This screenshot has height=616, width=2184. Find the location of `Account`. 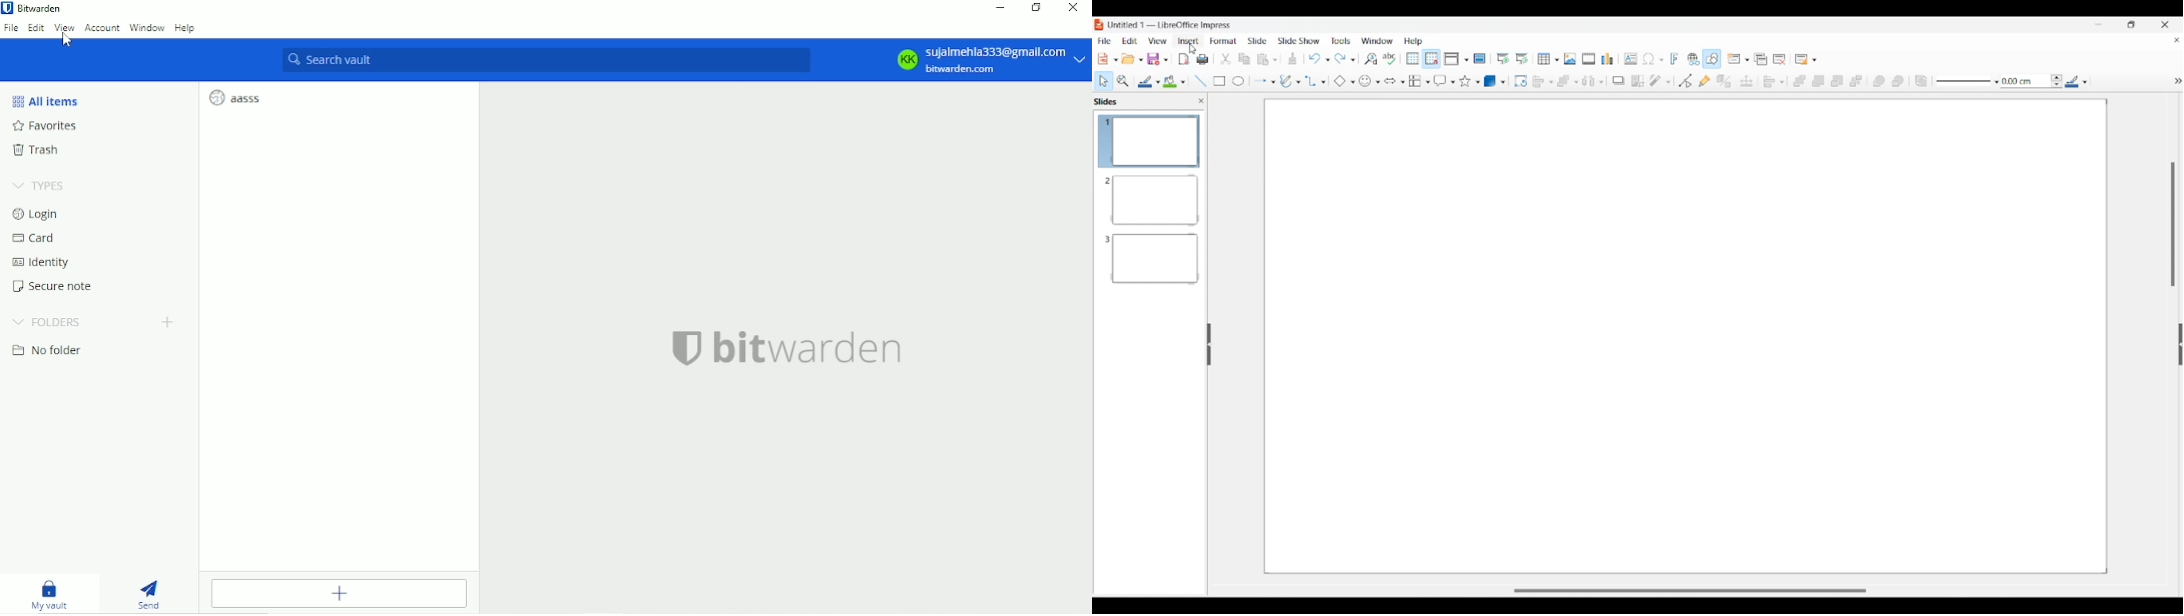

Account is located at coordinates (102, 28).